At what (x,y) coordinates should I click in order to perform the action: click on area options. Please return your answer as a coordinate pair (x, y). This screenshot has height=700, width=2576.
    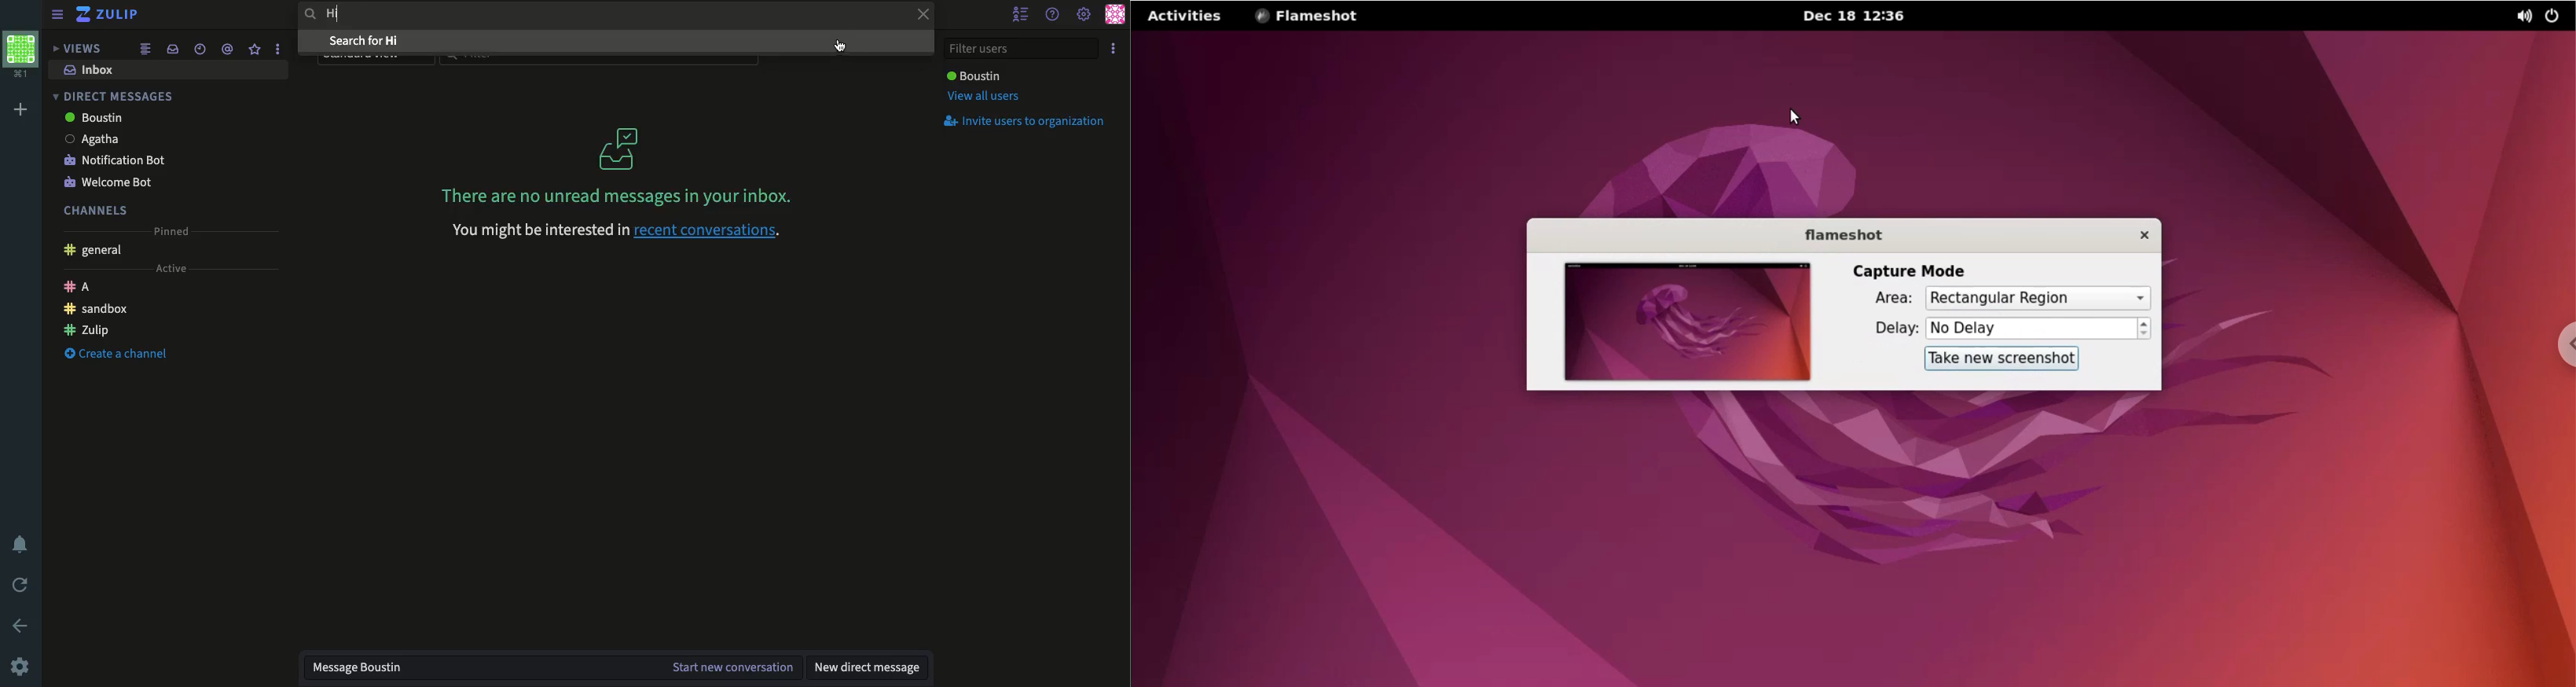
    Looking at the image, I should click on (2037, 298).